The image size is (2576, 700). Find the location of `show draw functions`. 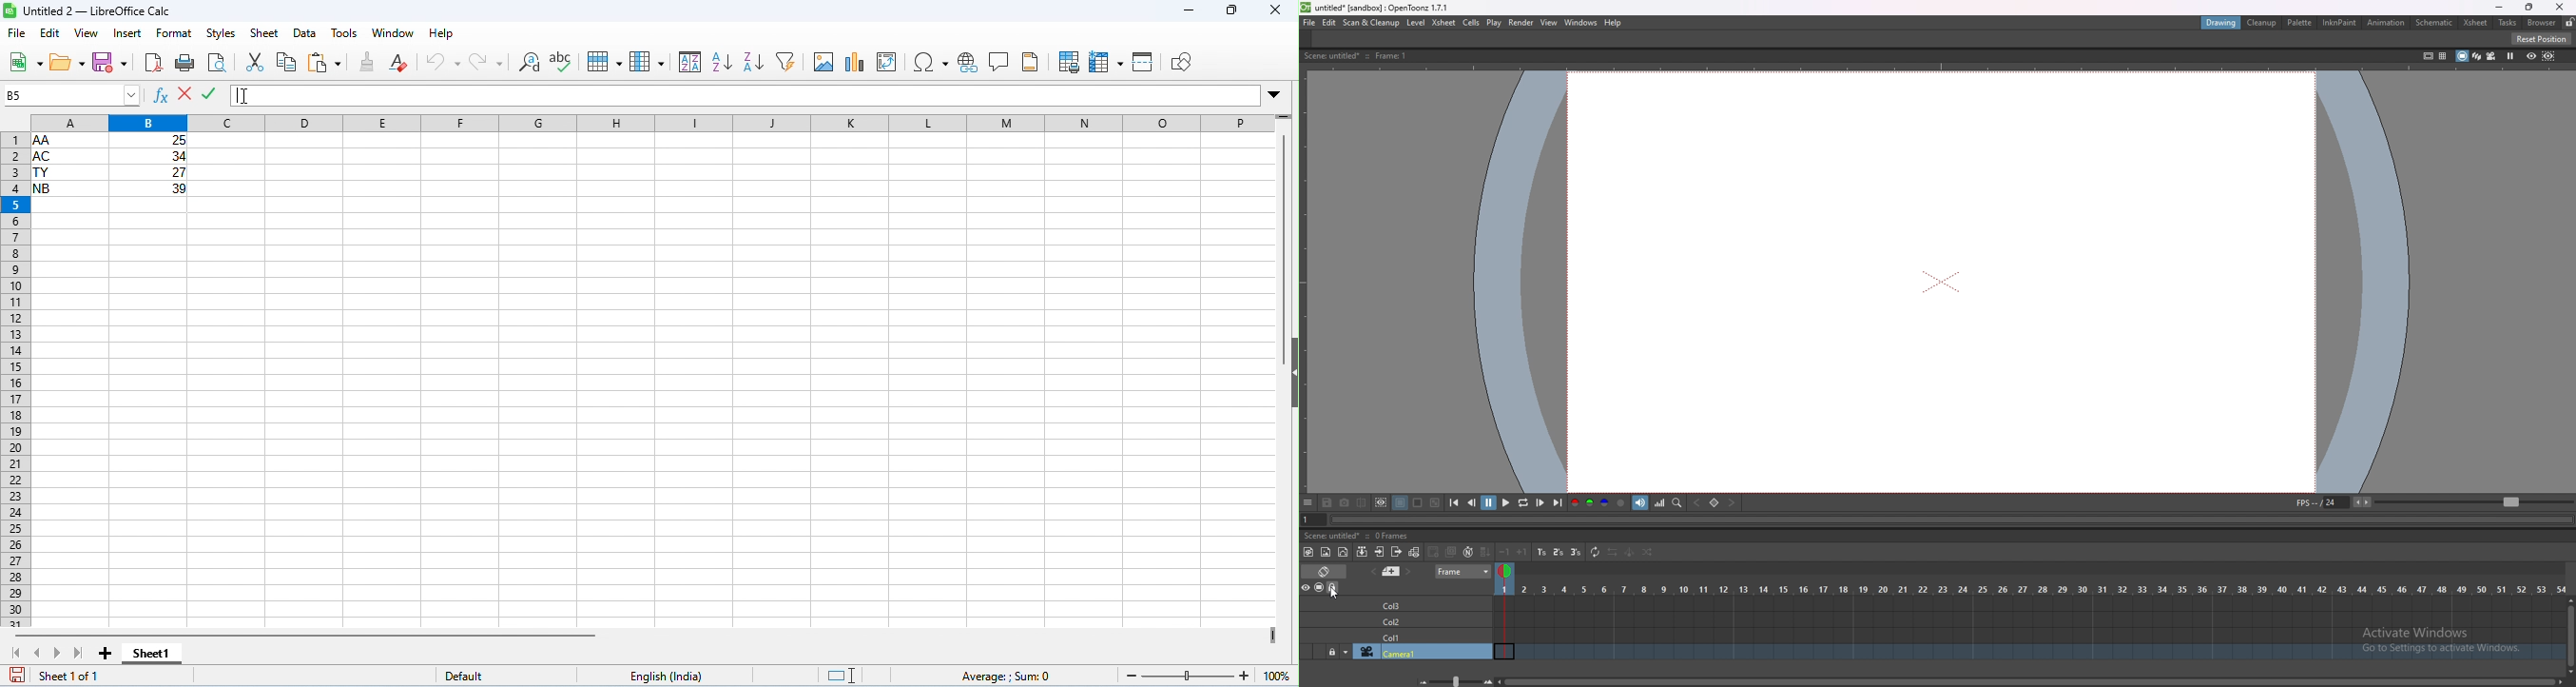

show draw functions is located at coordinates (1181, 62).